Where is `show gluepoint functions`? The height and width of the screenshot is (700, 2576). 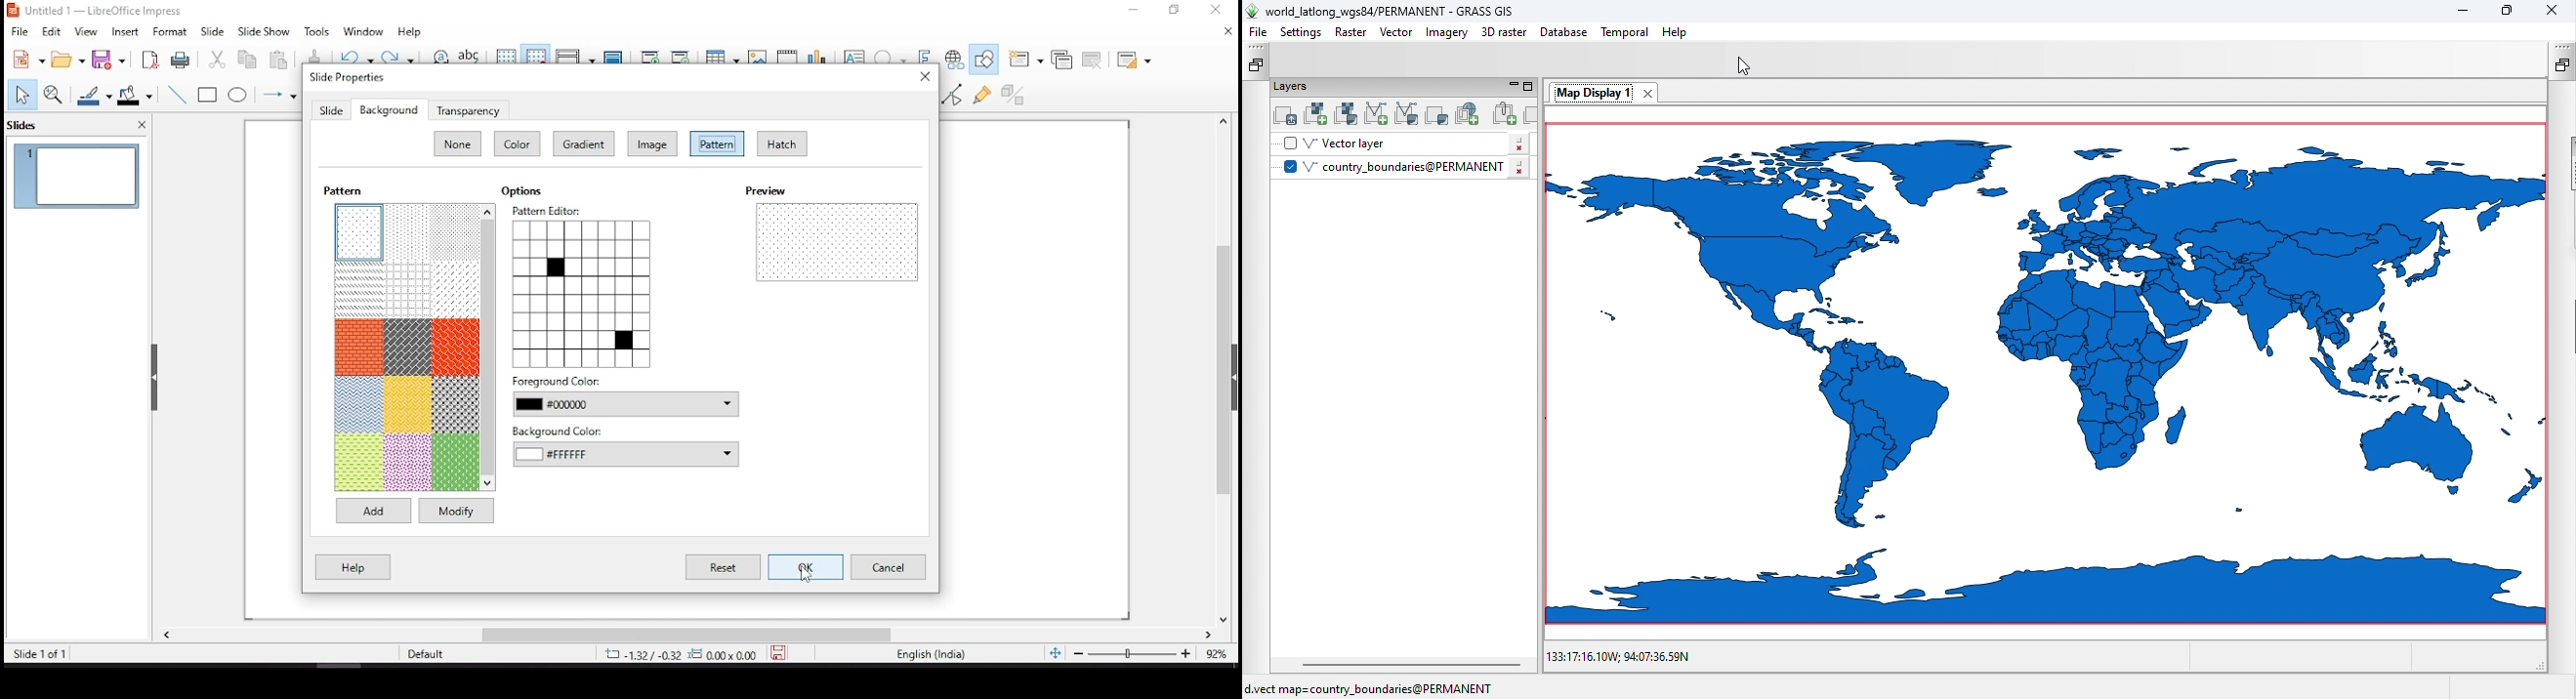 show gluepoint functions is located at coordinates (985, 94).